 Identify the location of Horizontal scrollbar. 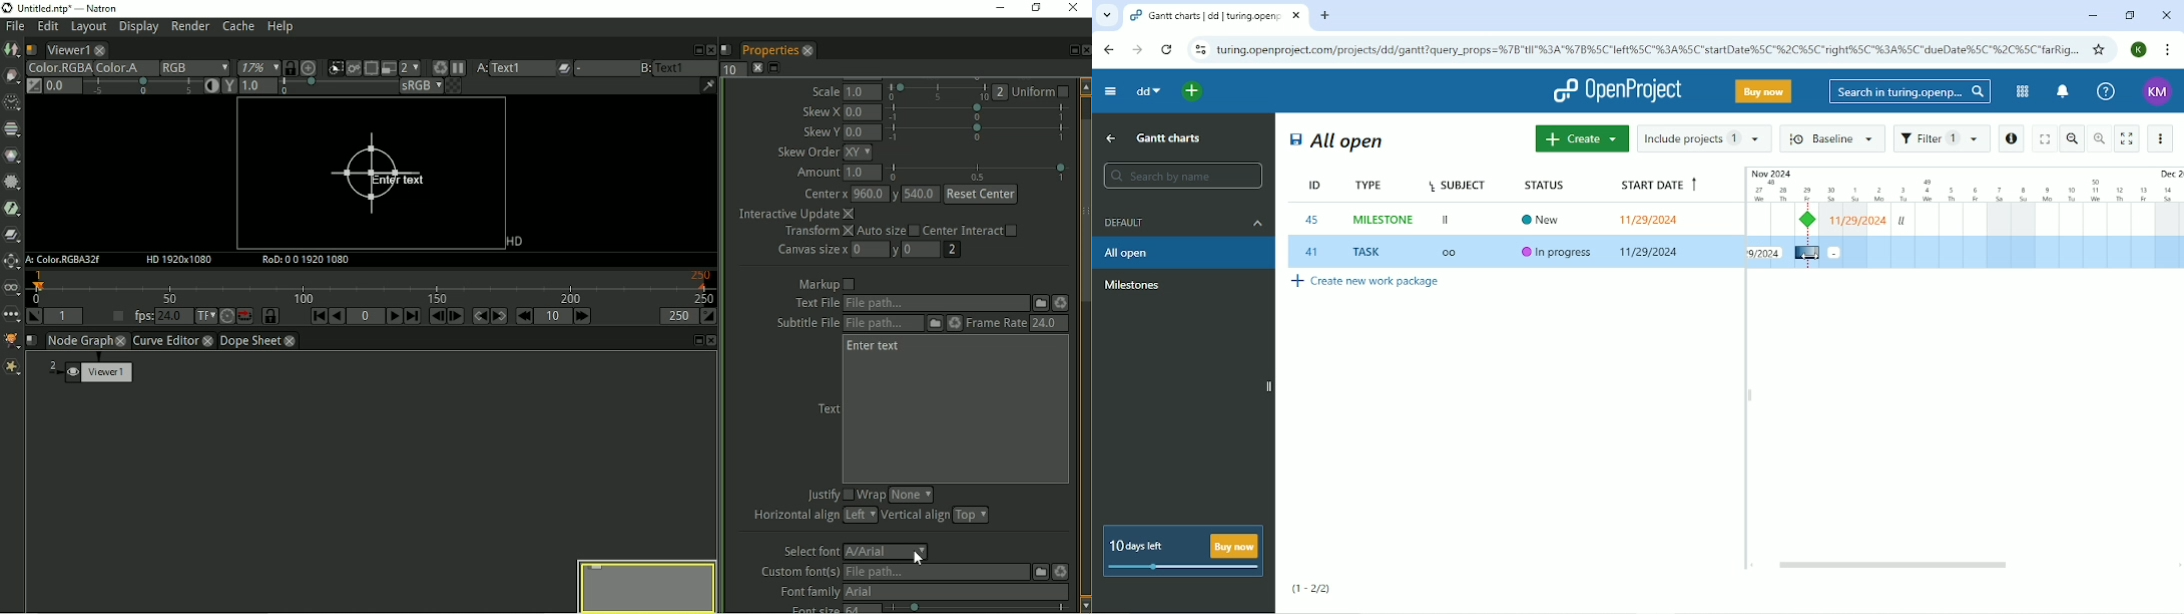
(1896, 565).